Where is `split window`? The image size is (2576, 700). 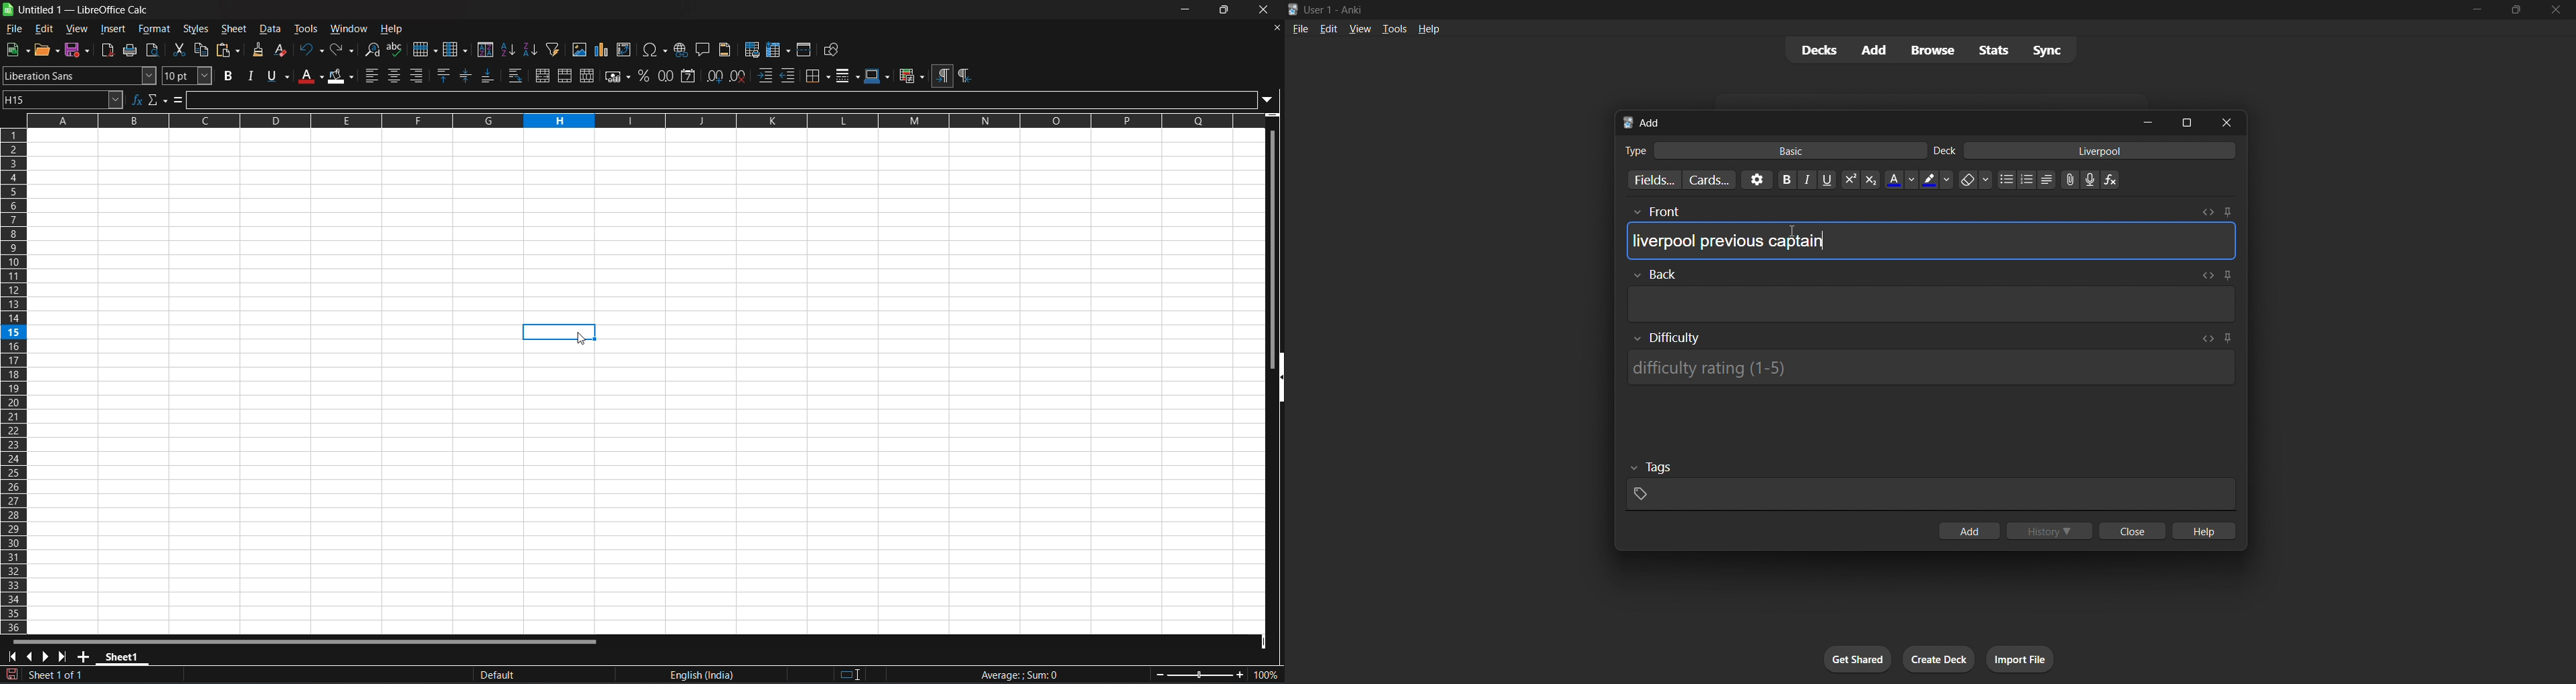 split window is located at coordinates (805, 48).